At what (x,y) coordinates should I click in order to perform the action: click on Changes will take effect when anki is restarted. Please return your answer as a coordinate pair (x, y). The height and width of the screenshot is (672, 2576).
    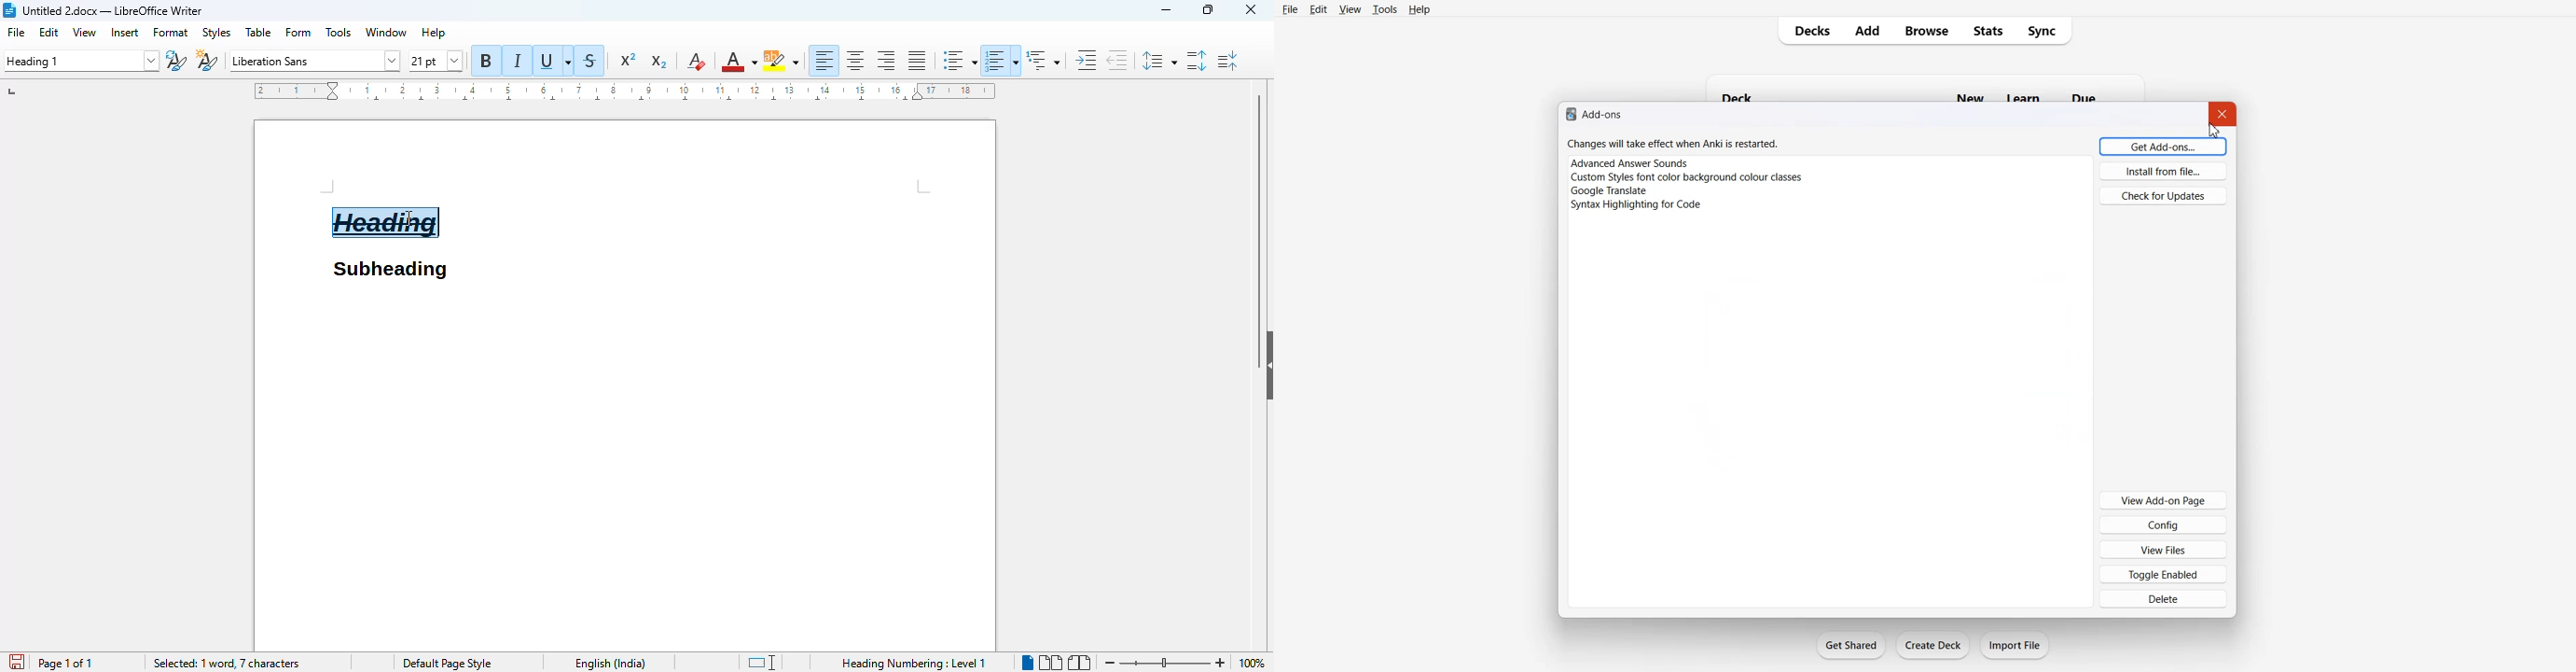
    Looking at the image, I should click on (1673, 144).